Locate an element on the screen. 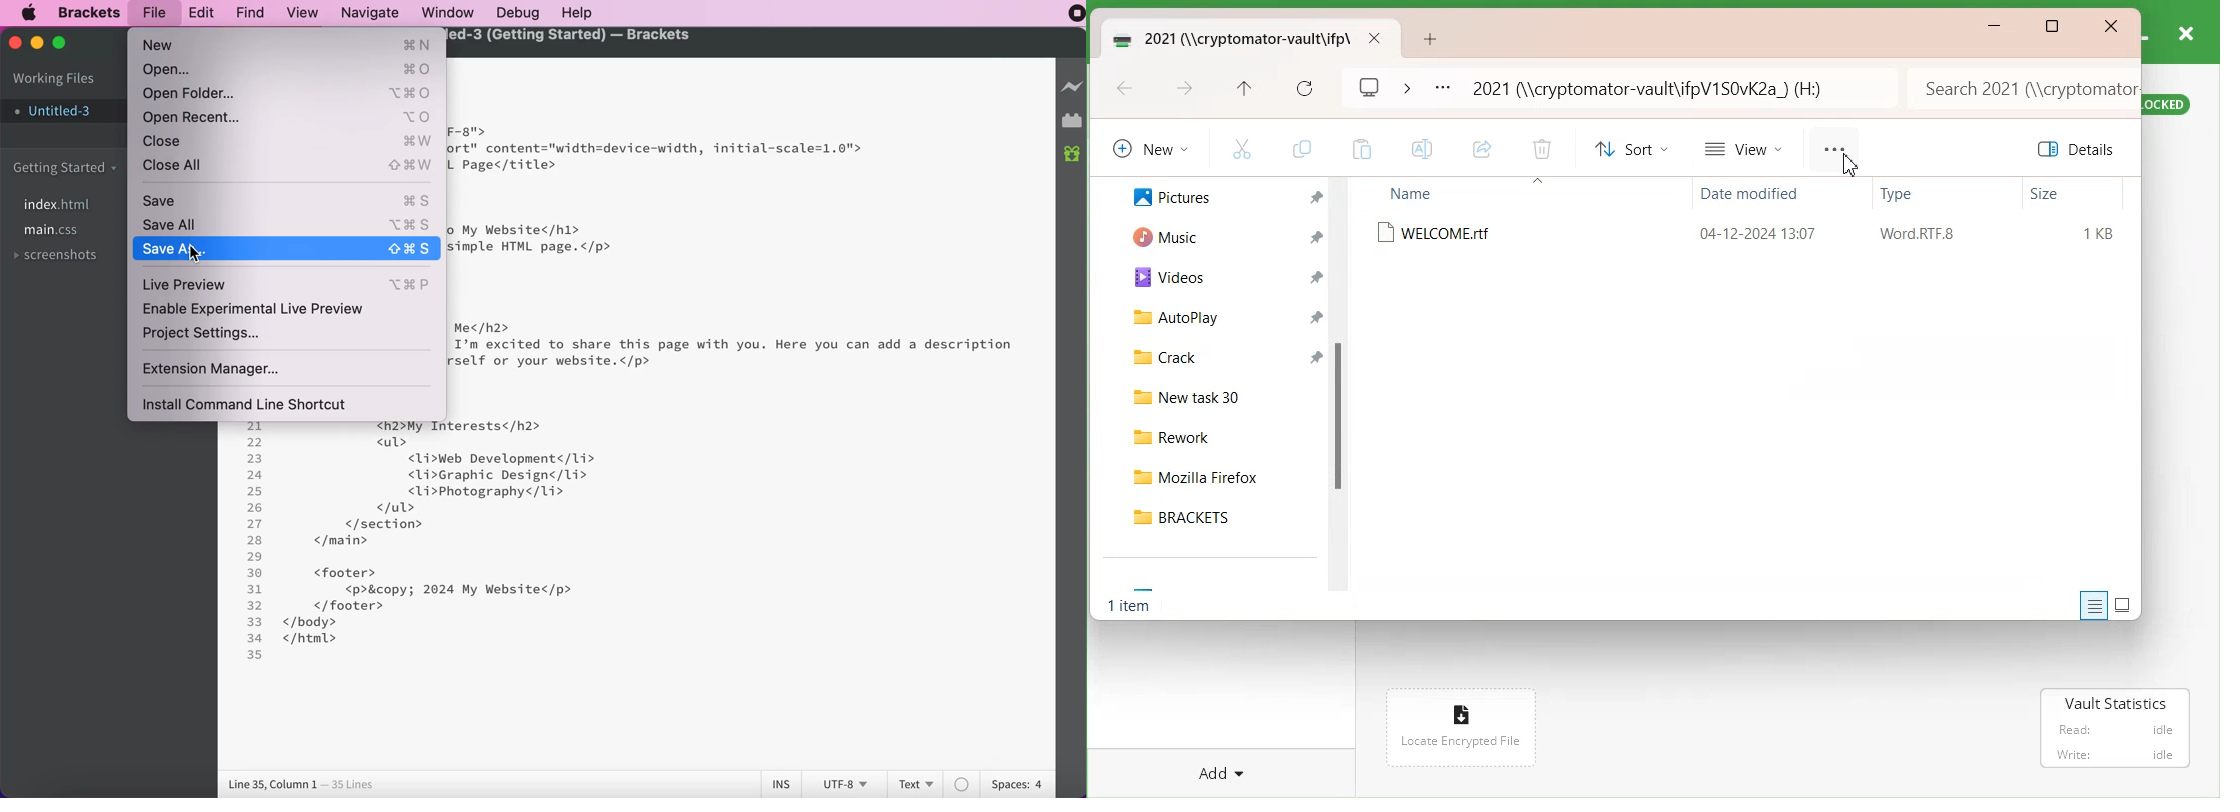 The image size is (2240, 812). 28 is located at coordinates (255, 540).